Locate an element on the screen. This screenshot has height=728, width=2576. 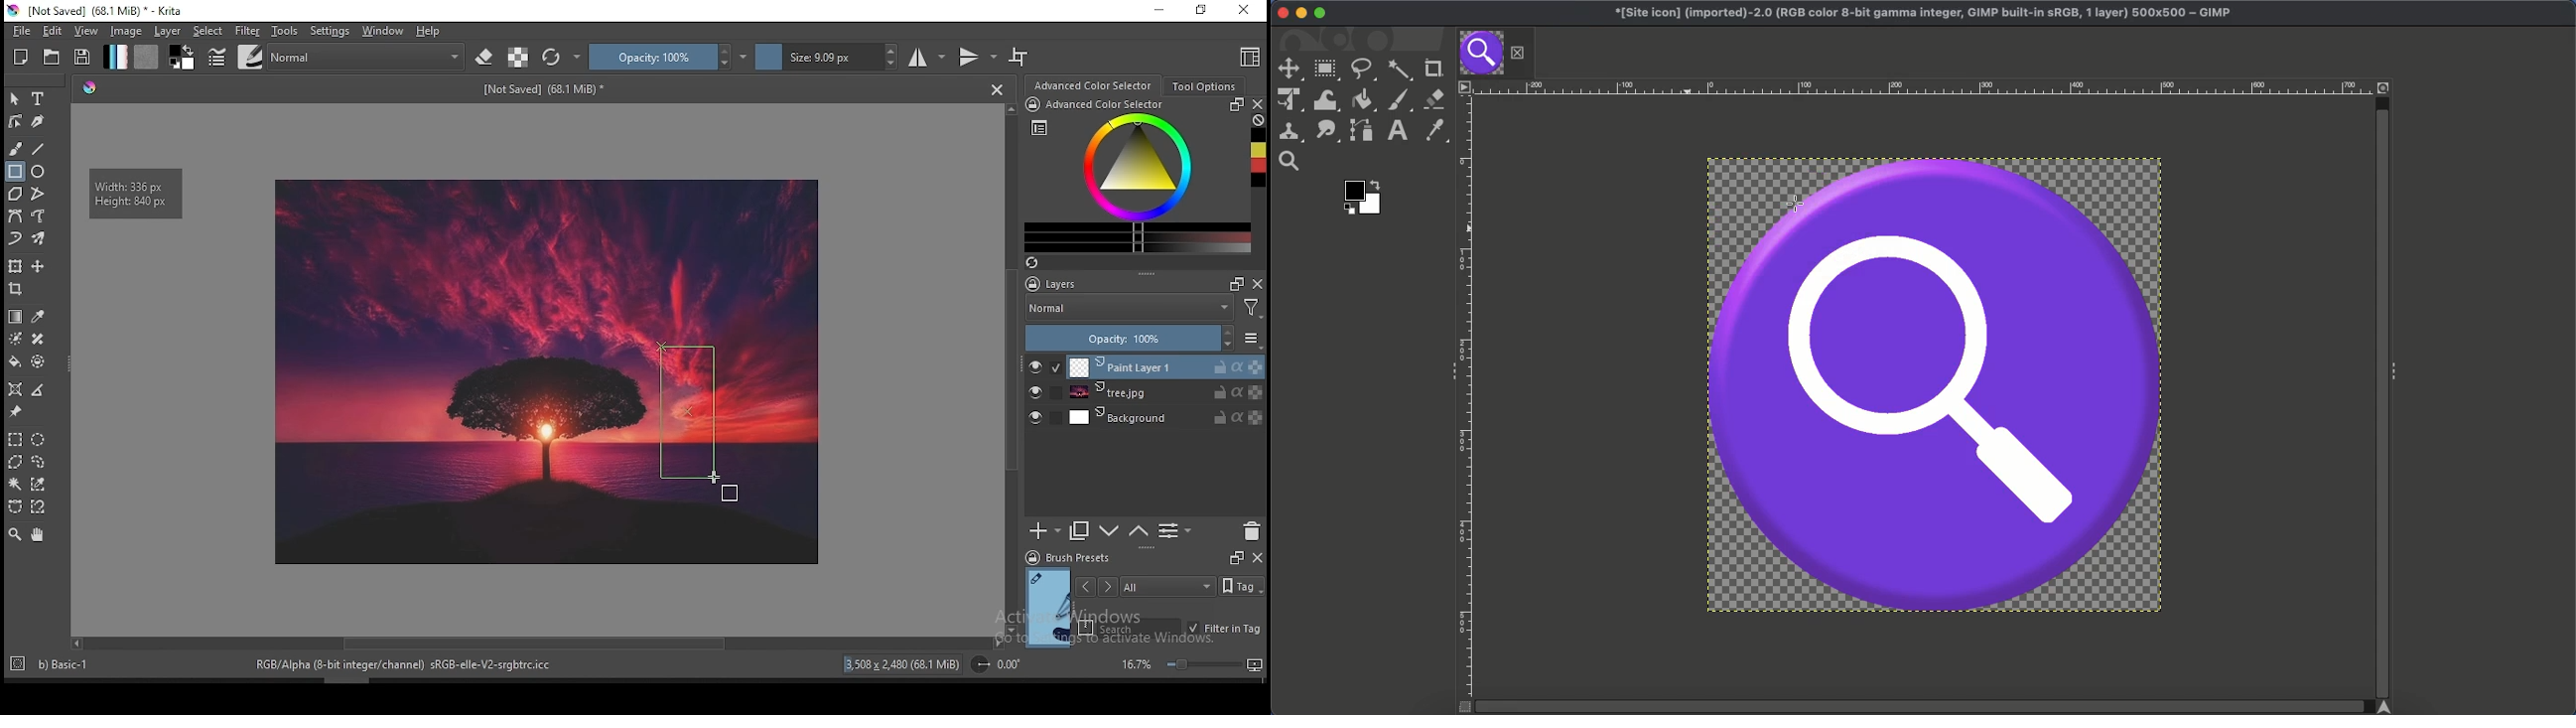
horizontal mirror tool is located at coordinates (928, 57).